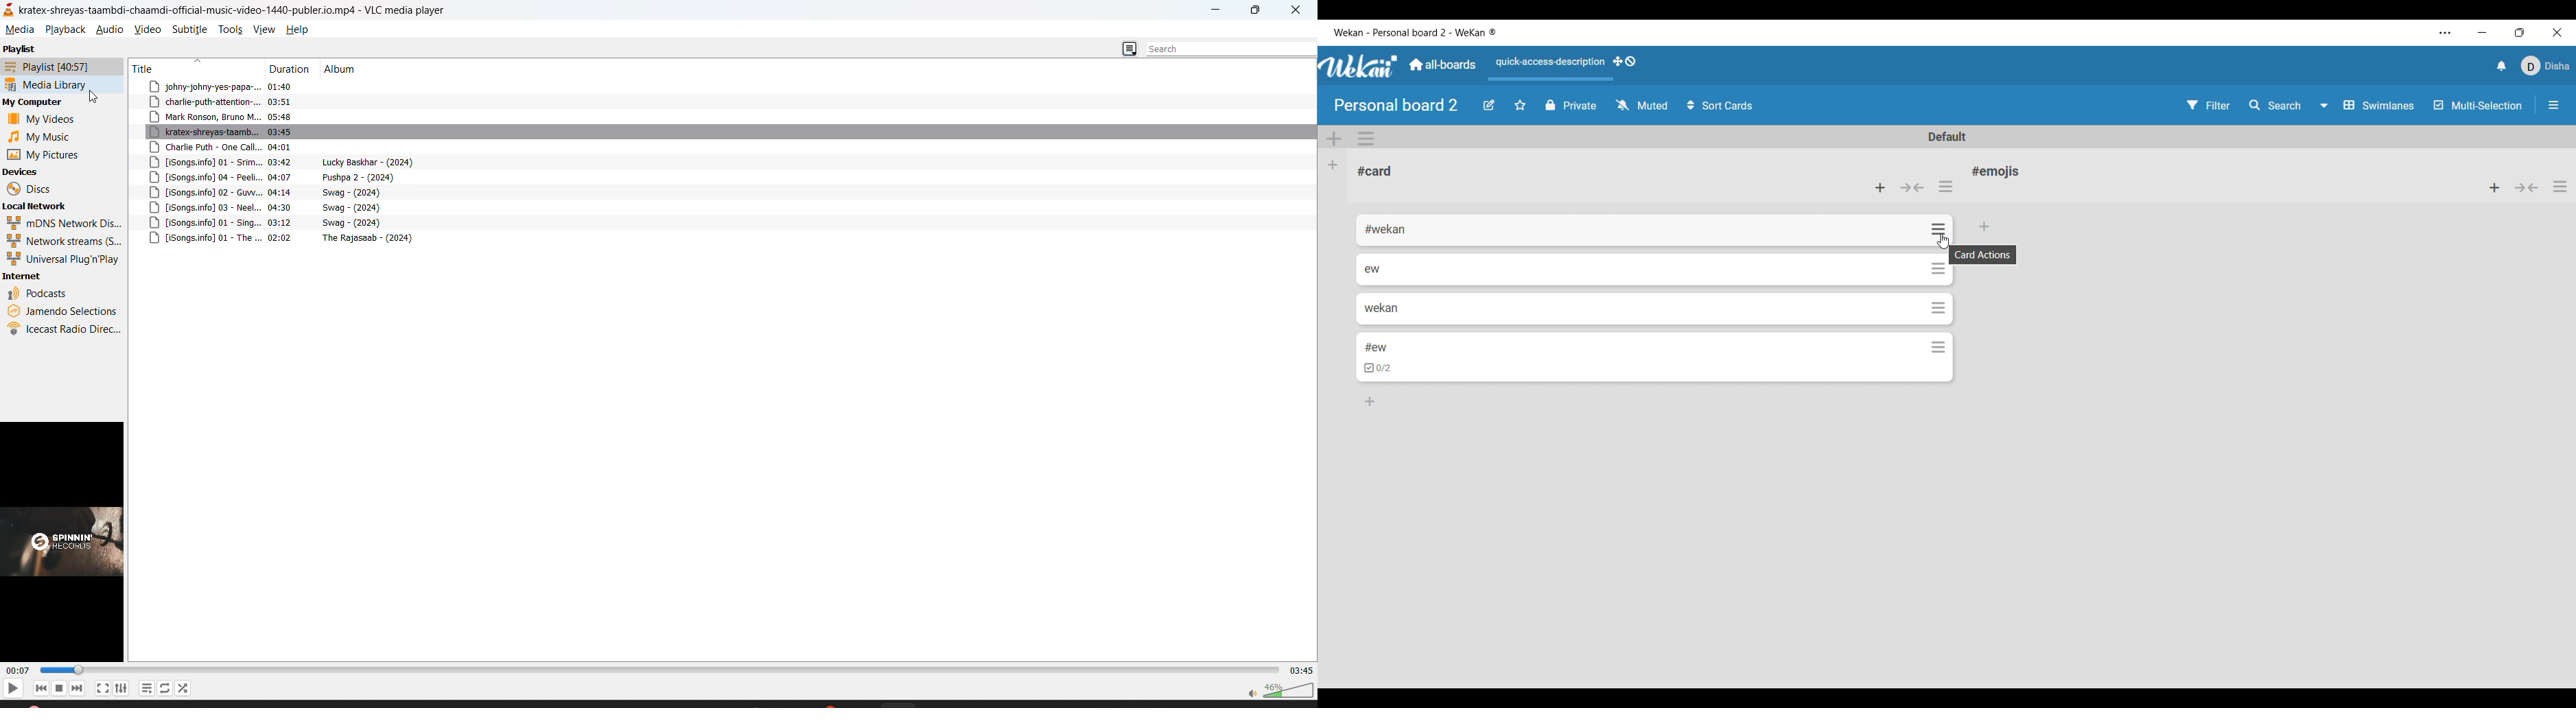  Describe the element at coordinates (111, 32) in the screenshot. I see `audio` at that location.